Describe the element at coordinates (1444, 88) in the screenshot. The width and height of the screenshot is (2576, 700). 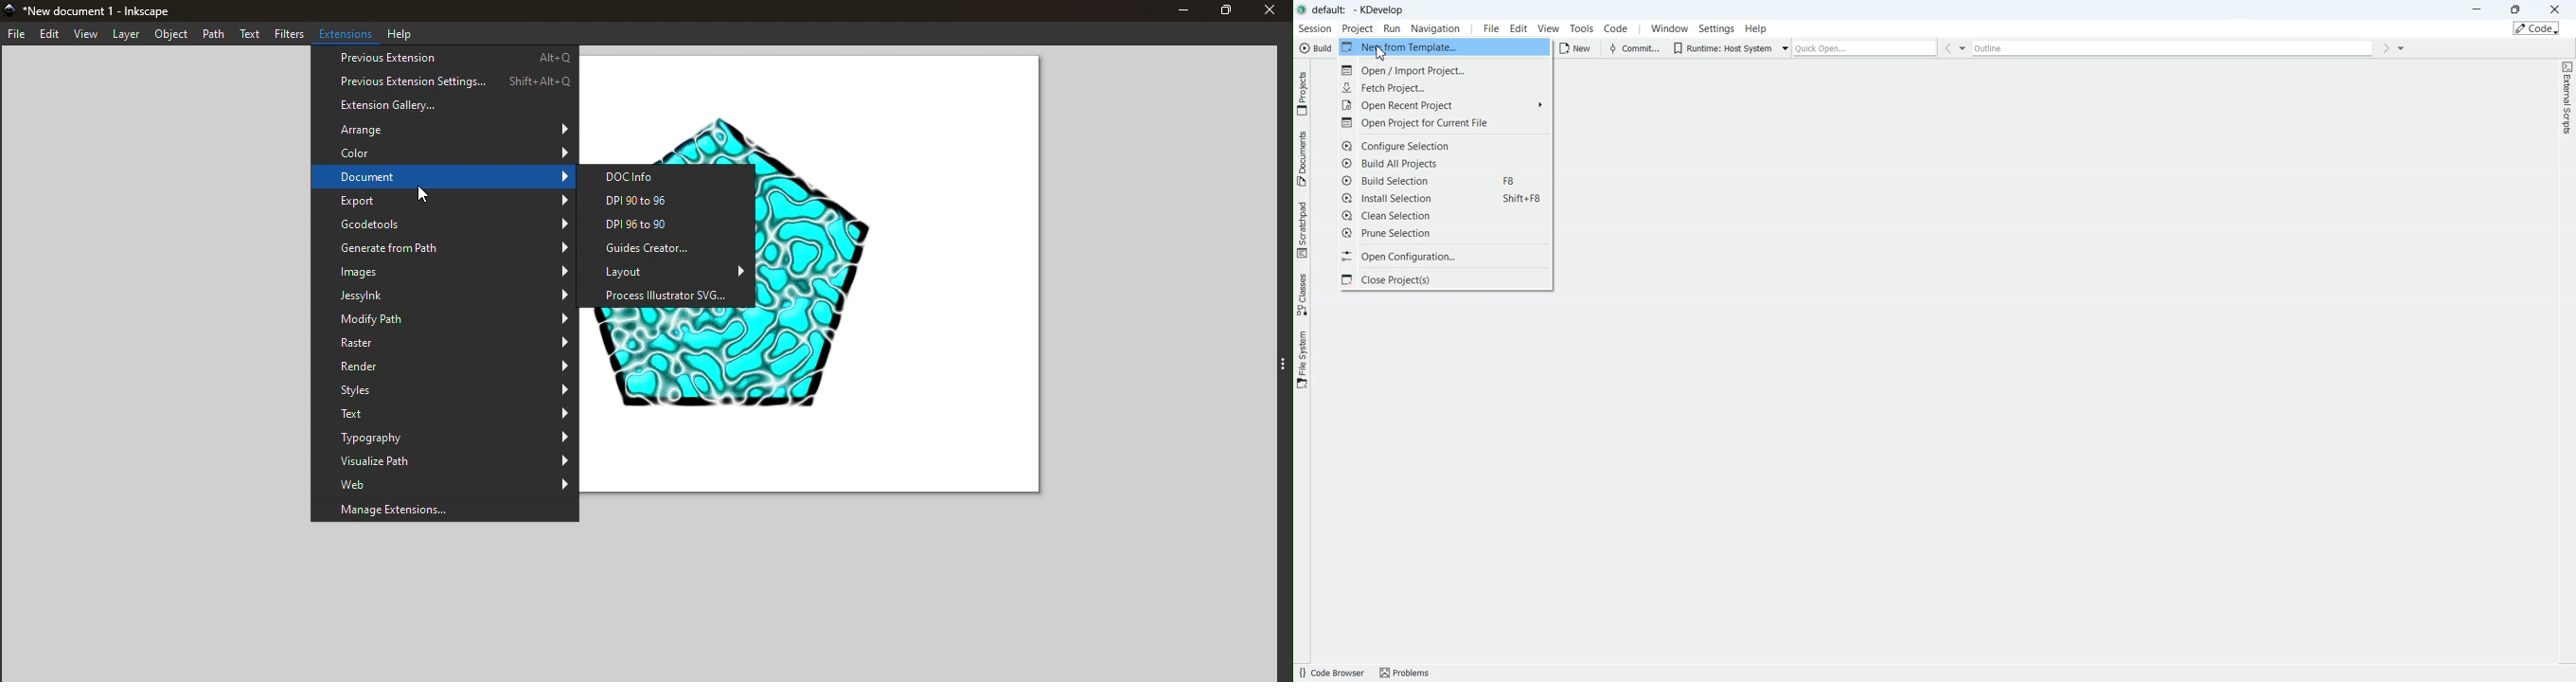
I see `Fetch Project` at that location.